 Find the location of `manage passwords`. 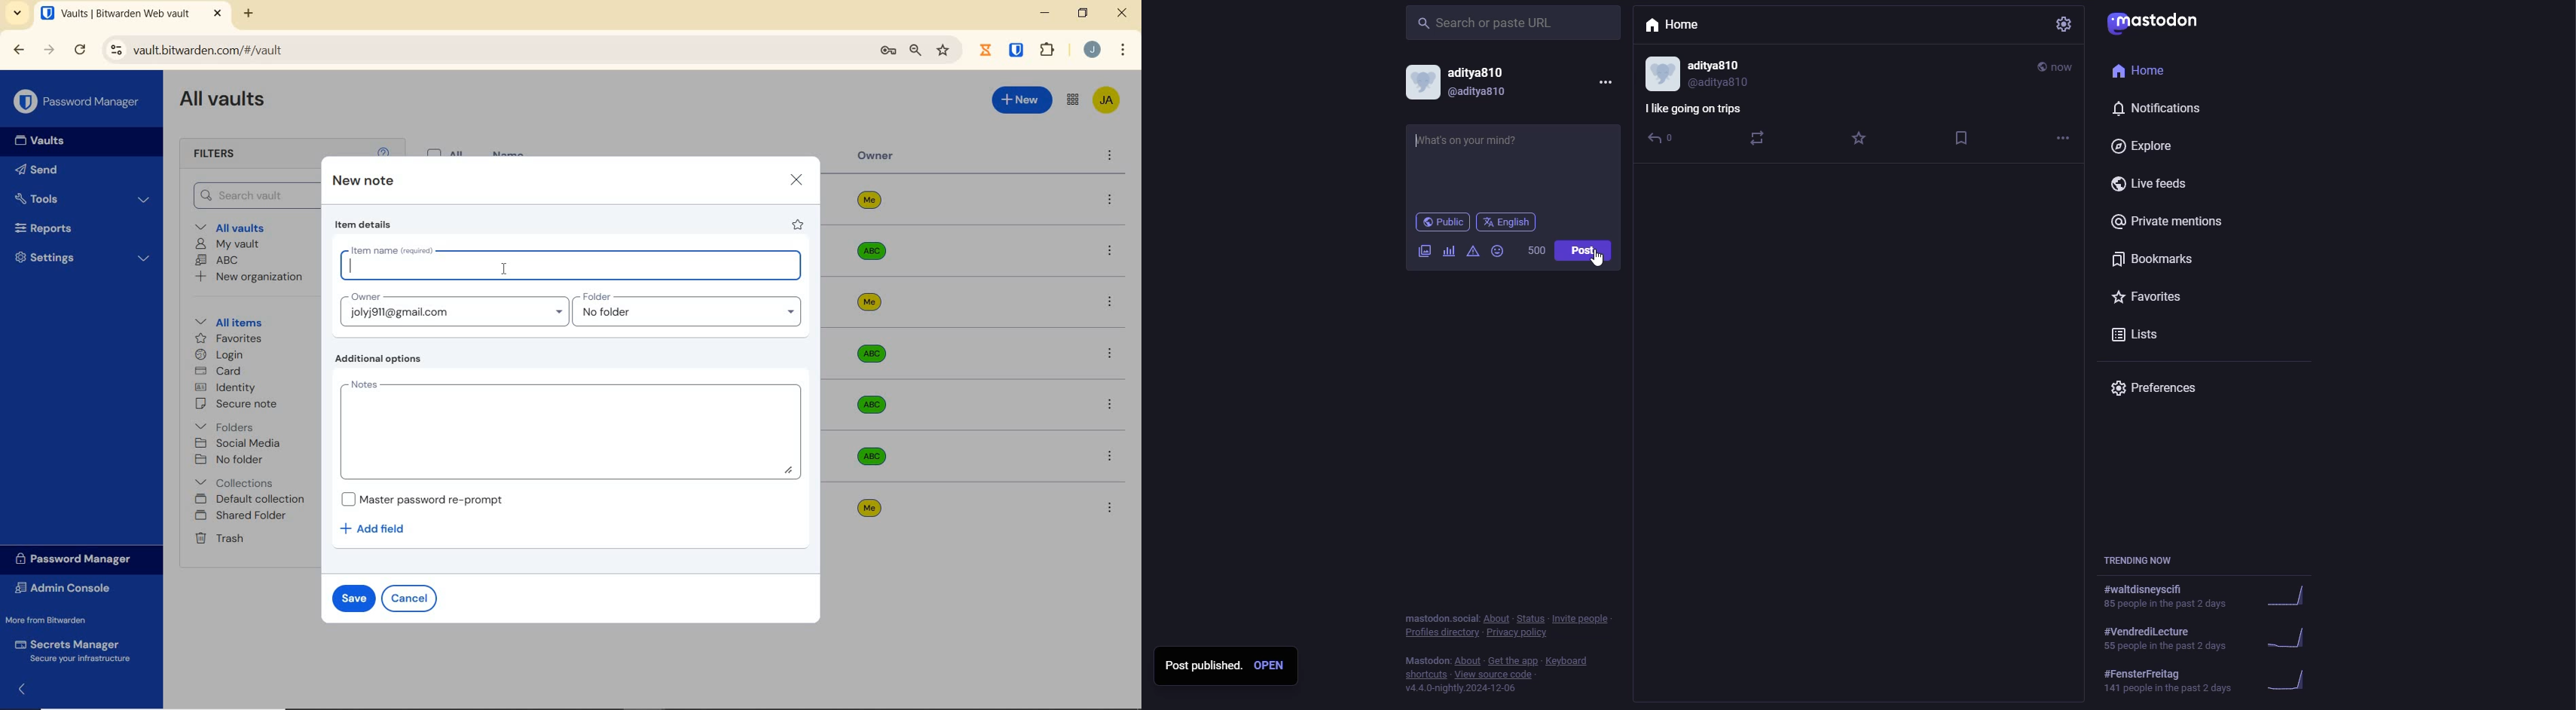

manage passwords is located at coordinates (889, 52).